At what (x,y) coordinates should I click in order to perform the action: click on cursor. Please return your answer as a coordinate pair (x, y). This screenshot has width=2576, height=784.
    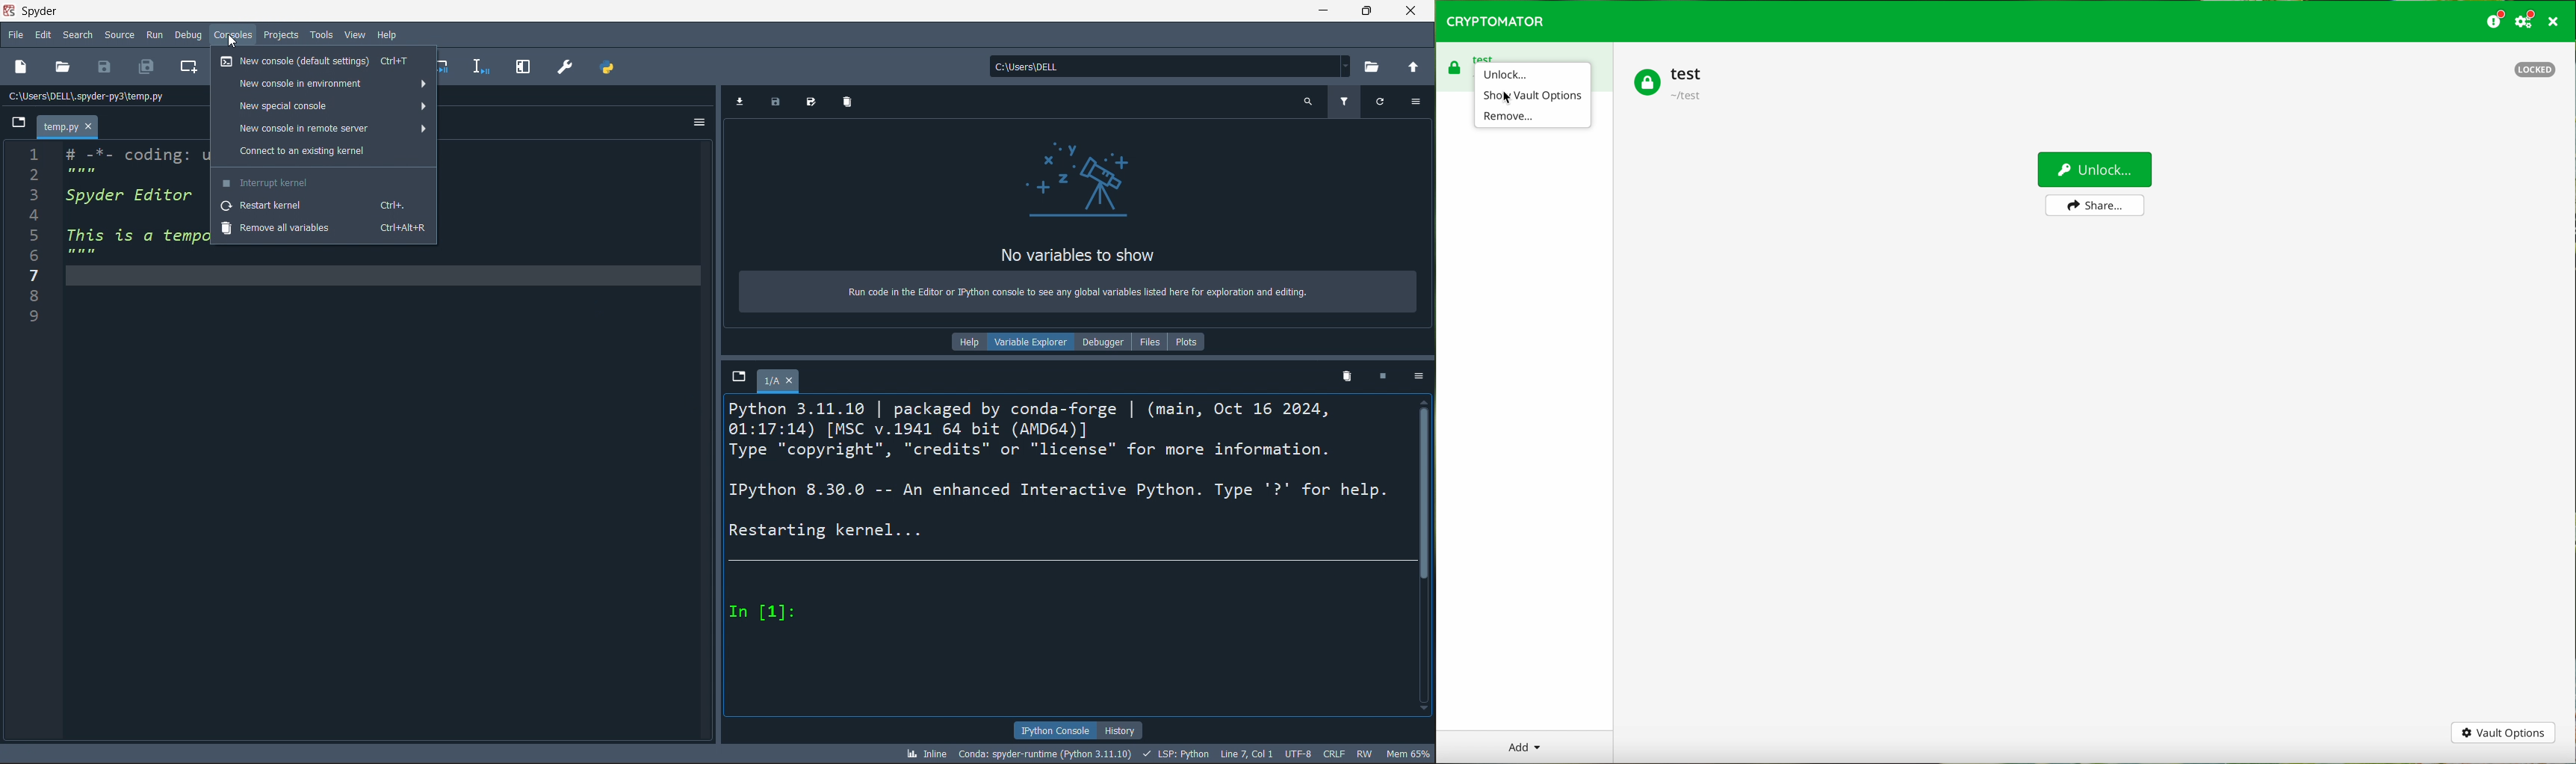
    Looking at the image, I should click on (234, 42).